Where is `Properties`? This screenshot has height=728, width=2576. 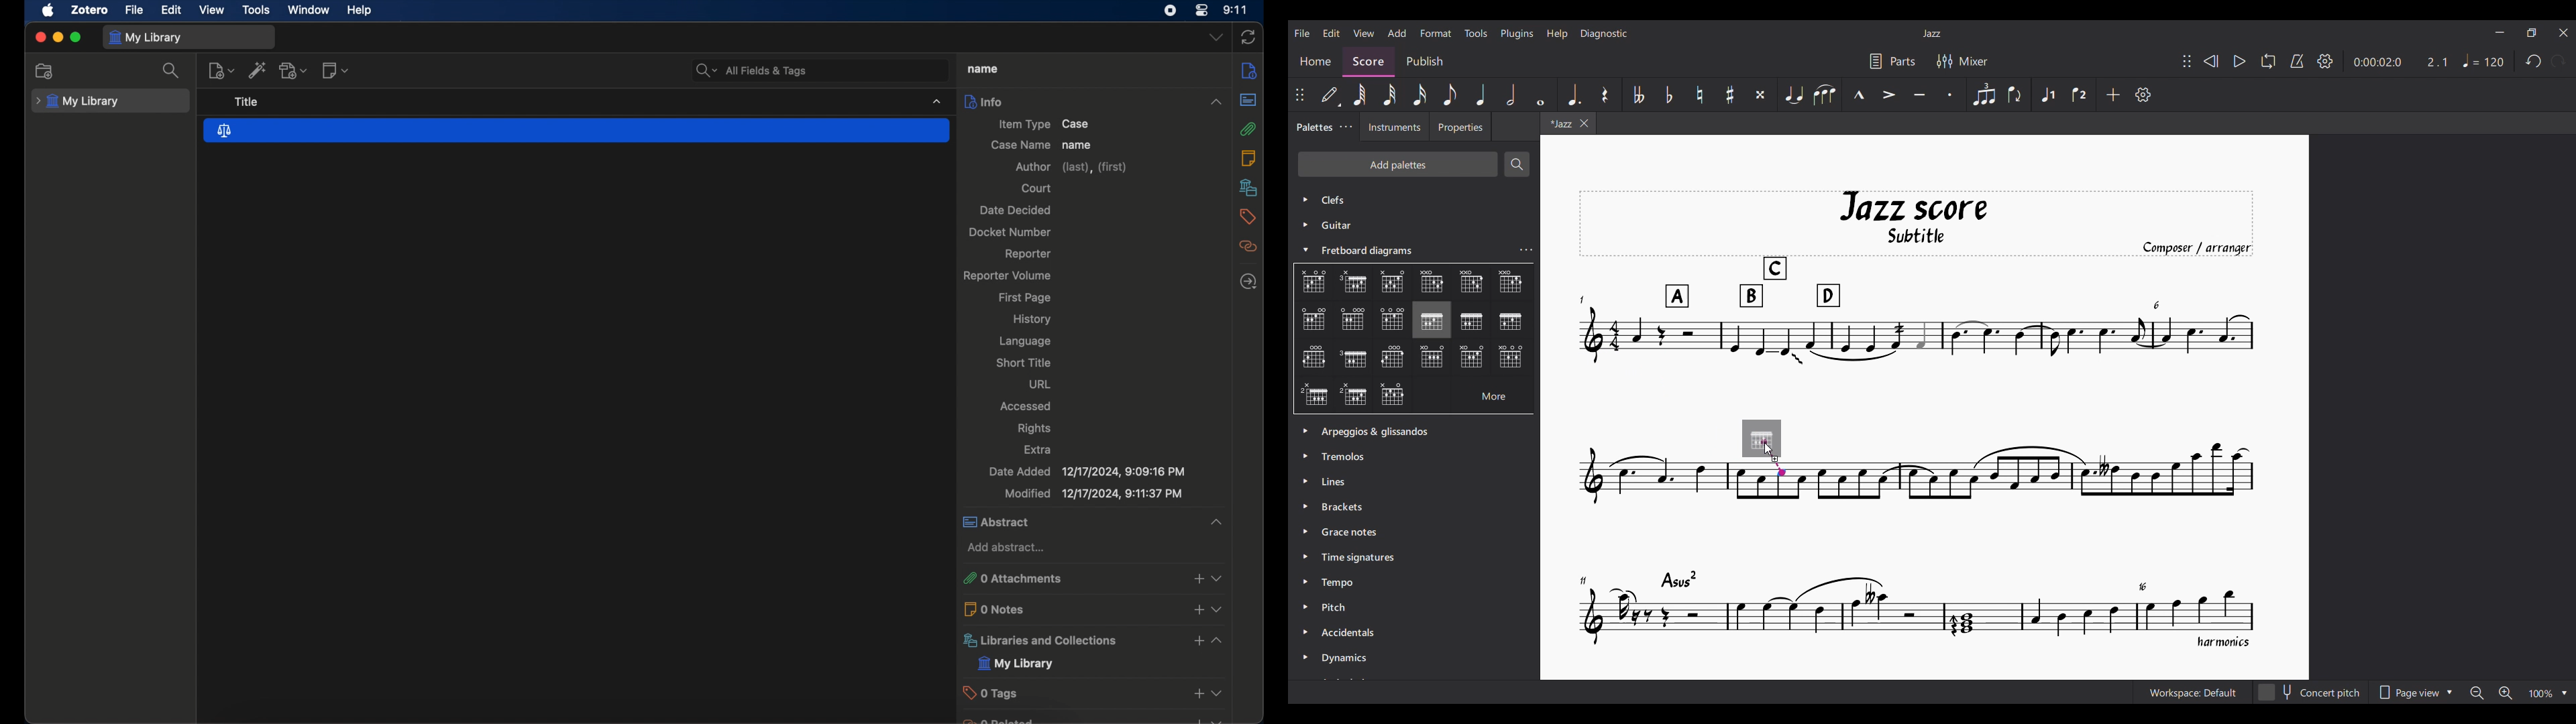
Properties is located at coordinates (1460, 127).